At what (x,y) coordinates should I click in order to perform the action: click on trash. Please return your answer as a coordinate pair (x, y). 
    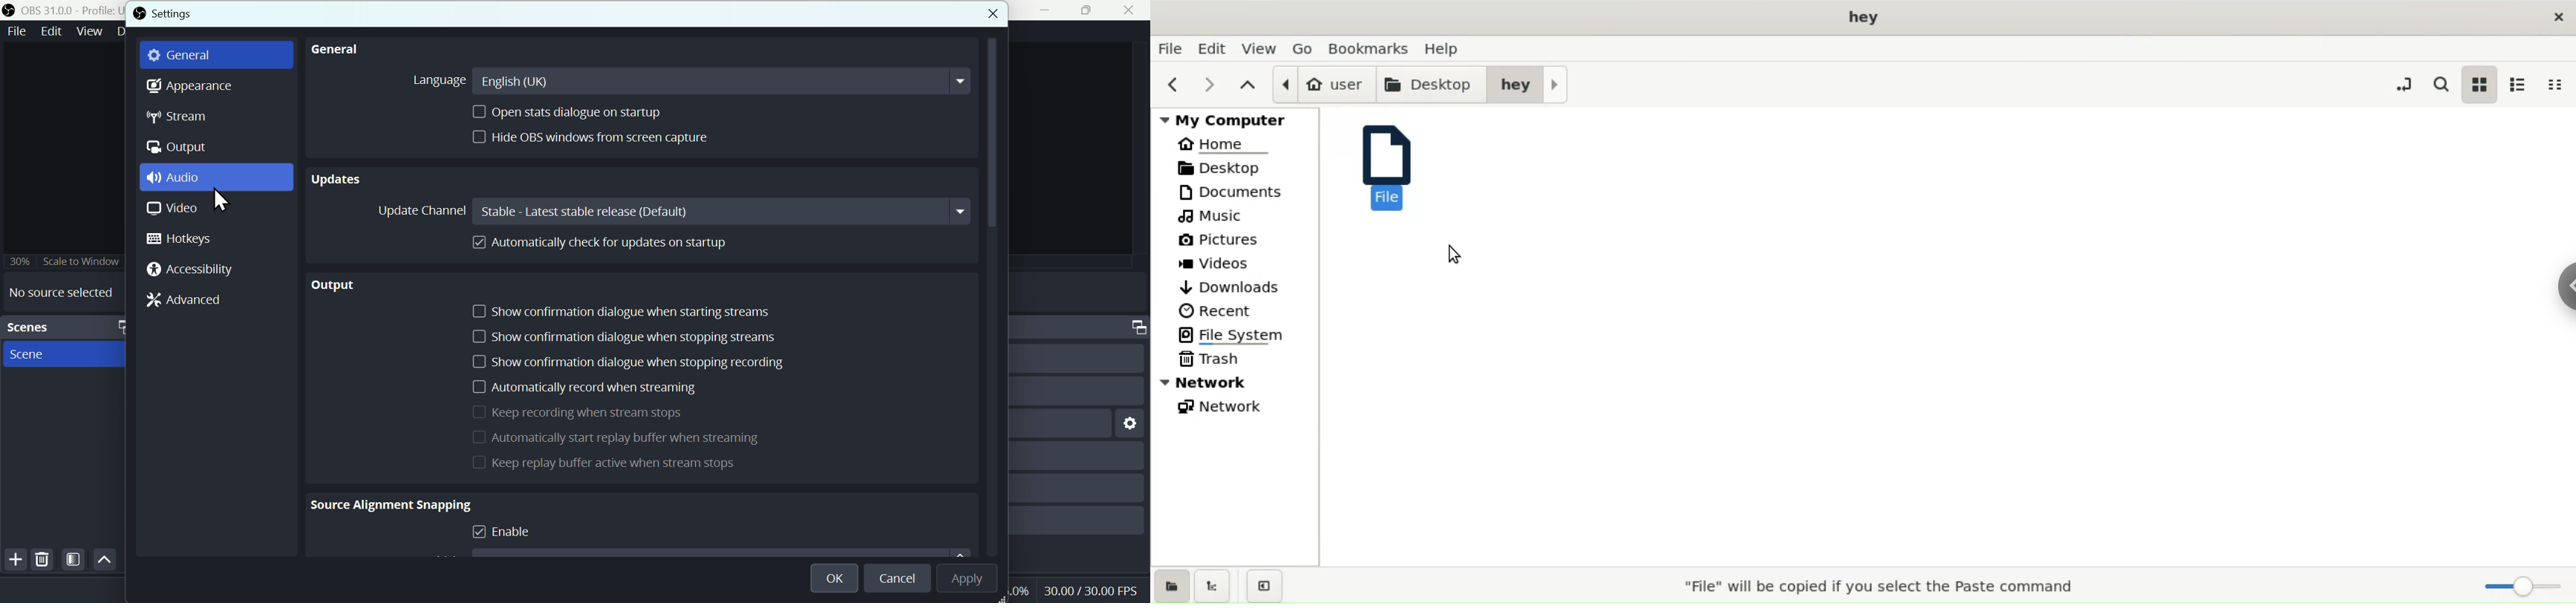
    Looking at the image, I should click on (1236, 360).